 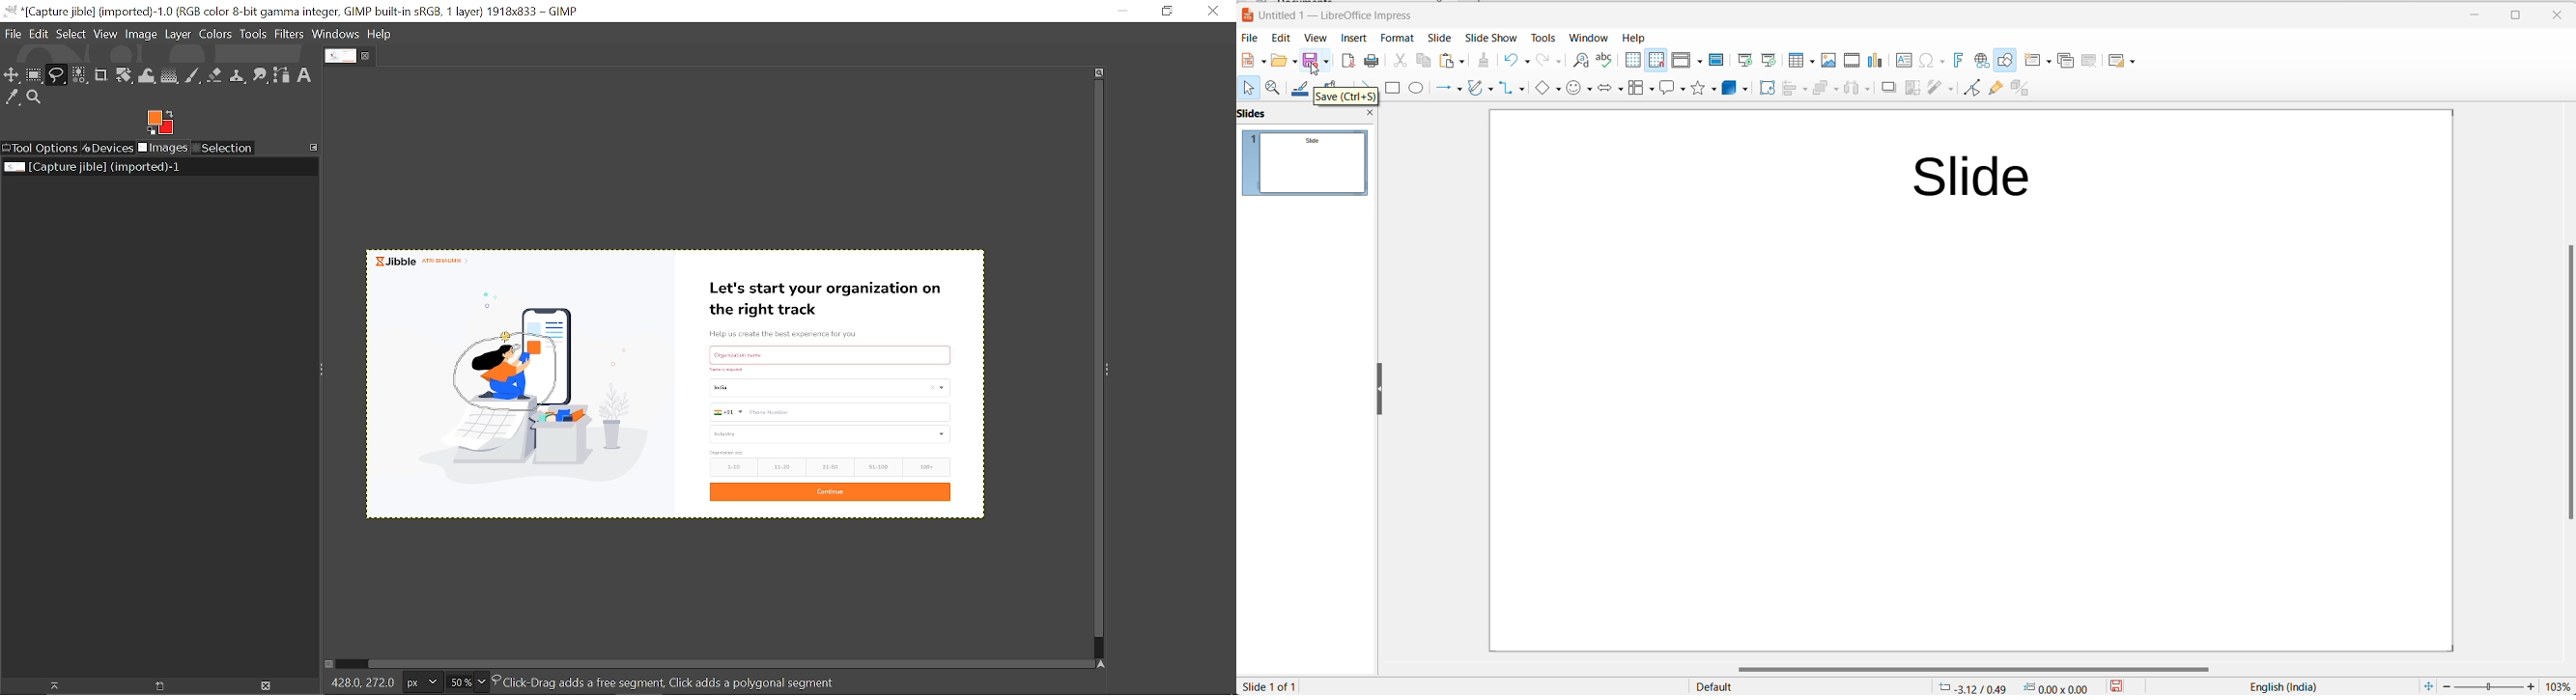 What do you see at coordinates (282, 75) in the screenshot?
I see `Path tool` at bounding box center [282, 75].